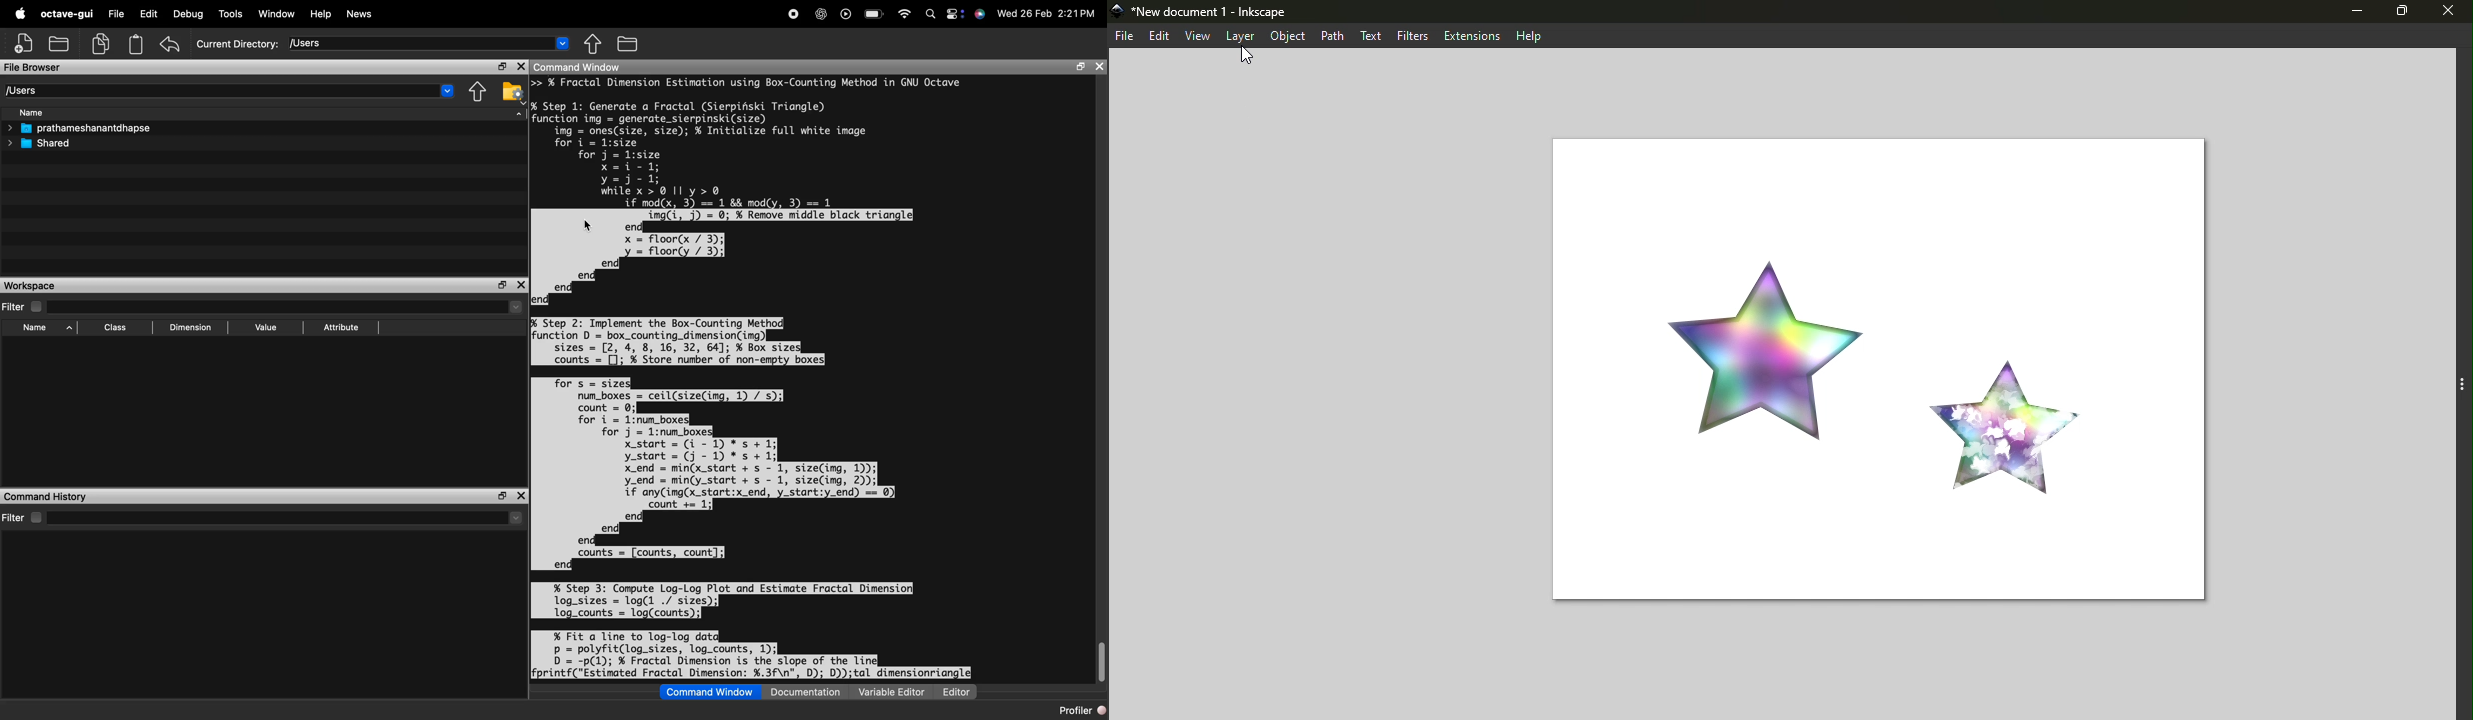 This screenshot has width=2492, height=728. Describe the element at coordinates (186, 14) in the screenshot. I see `Debug` at that location.